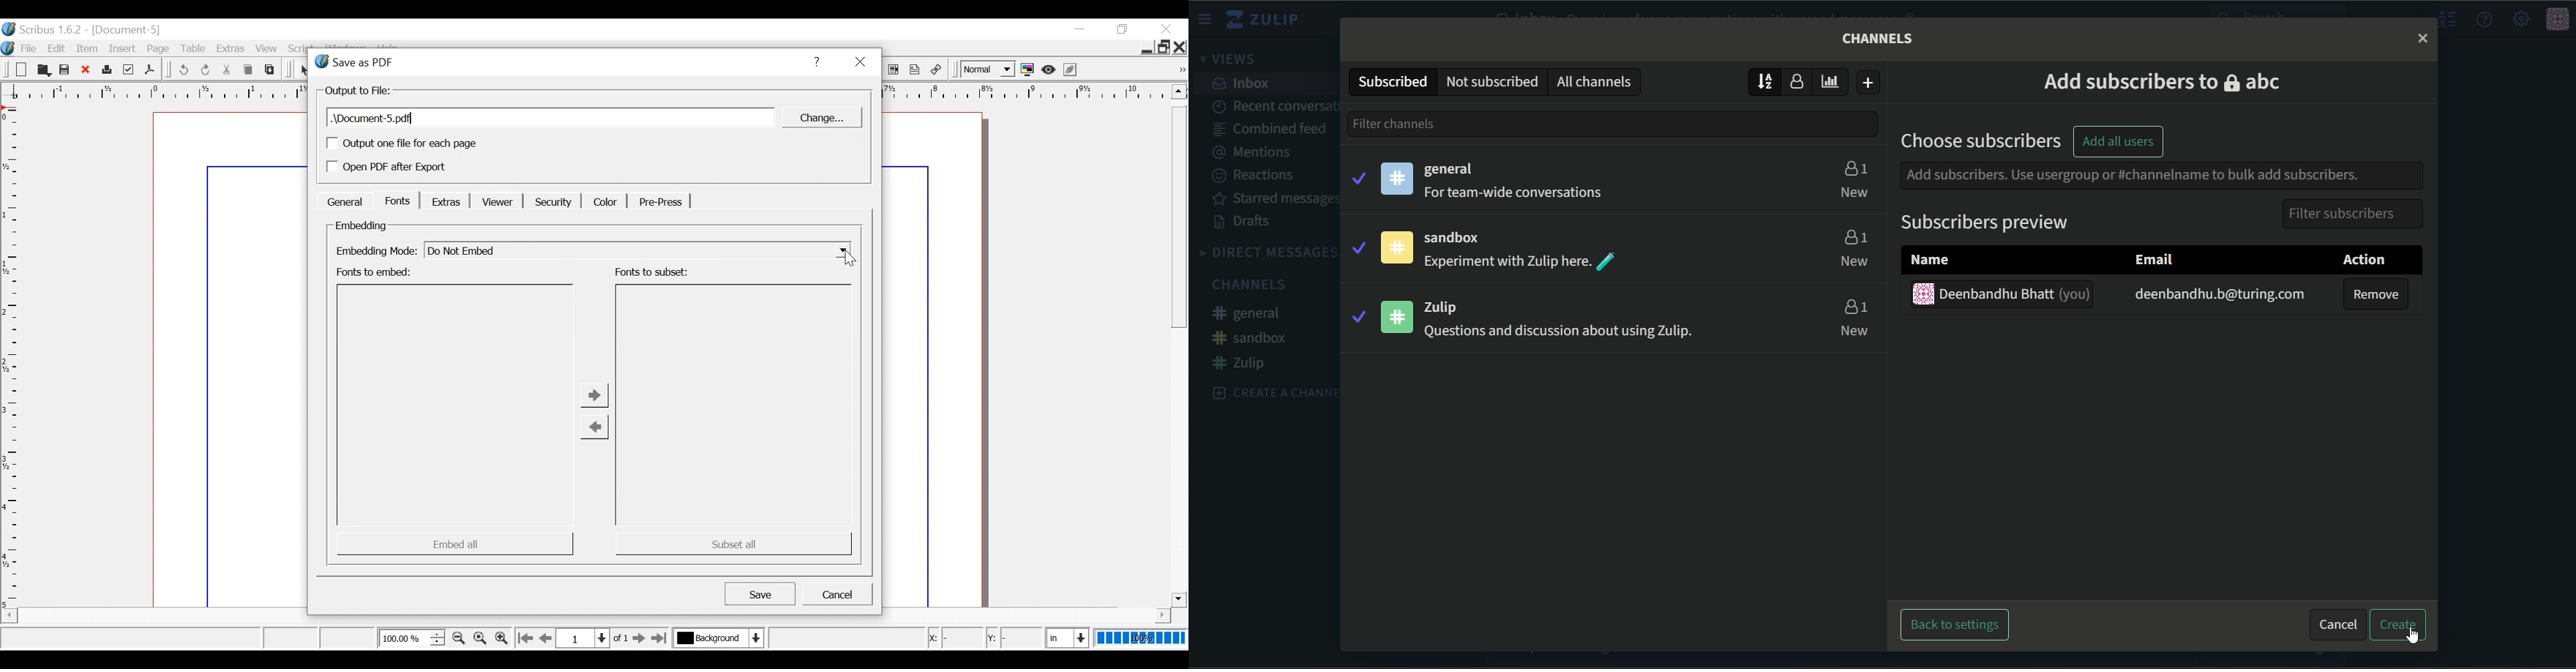 The width and height of the screenshot is (2576, 672). I want to click on Item, so click(89, 48).